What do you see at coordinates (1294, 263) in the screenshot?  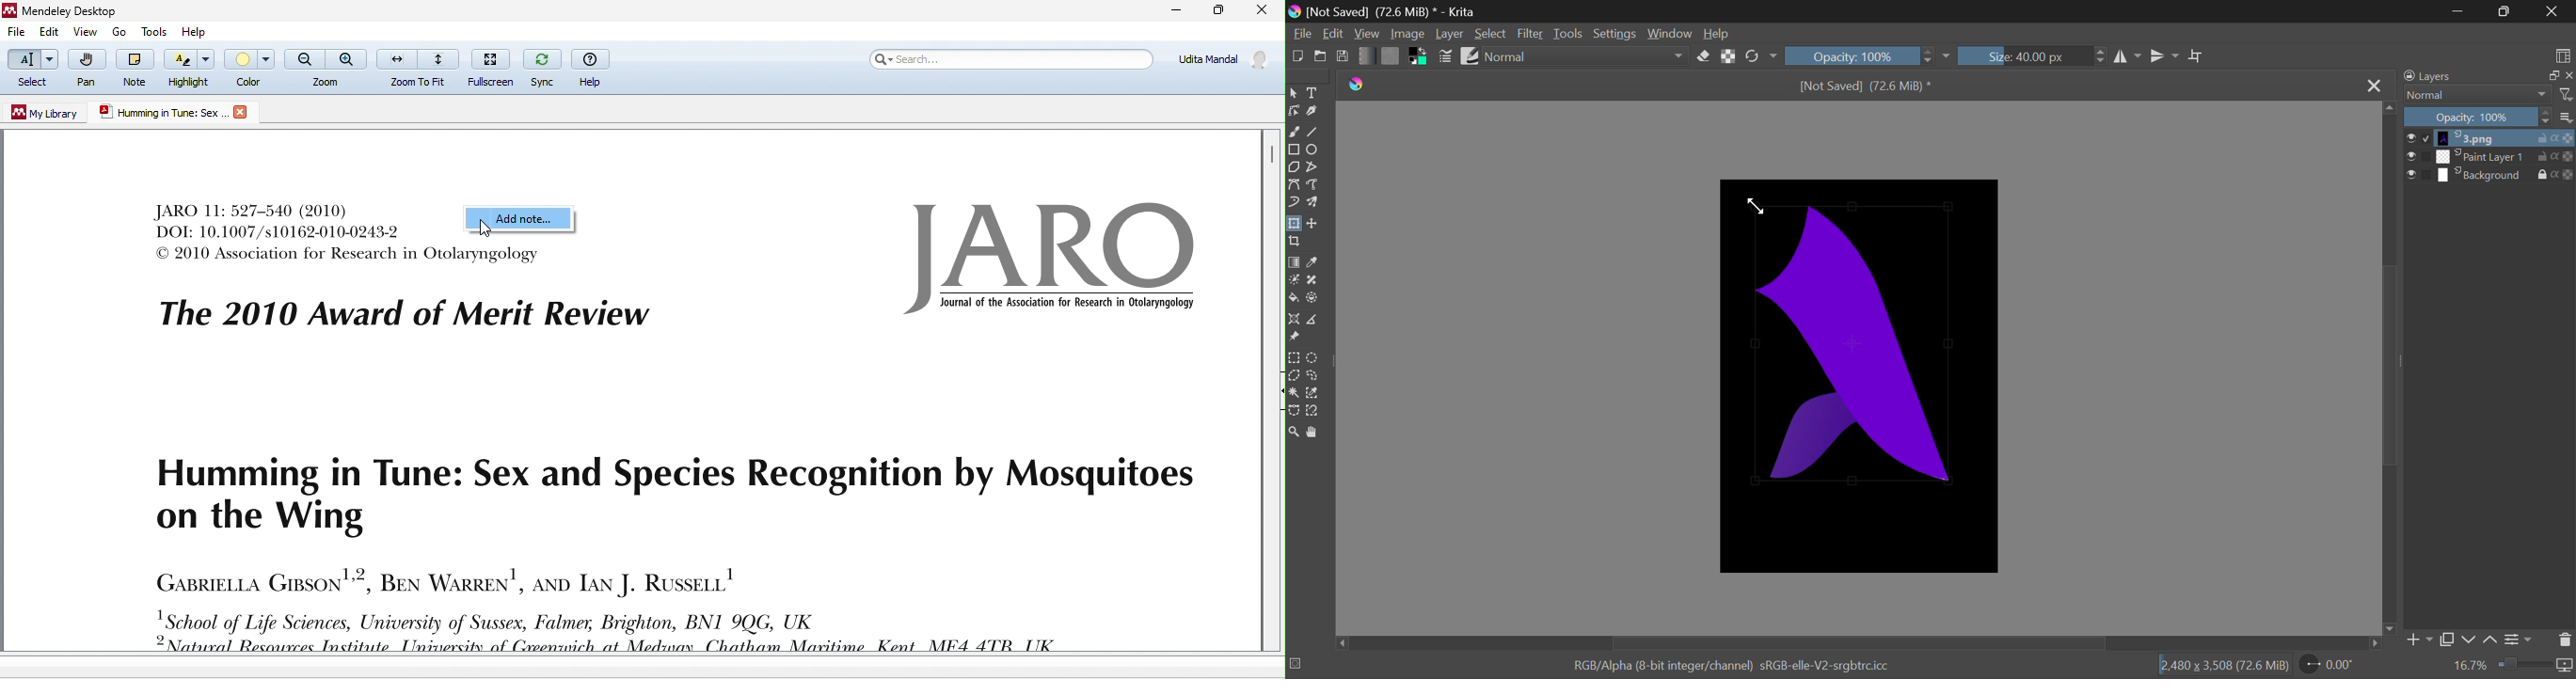 I see `Gradient Fill` at bounding box center [1294, 263].